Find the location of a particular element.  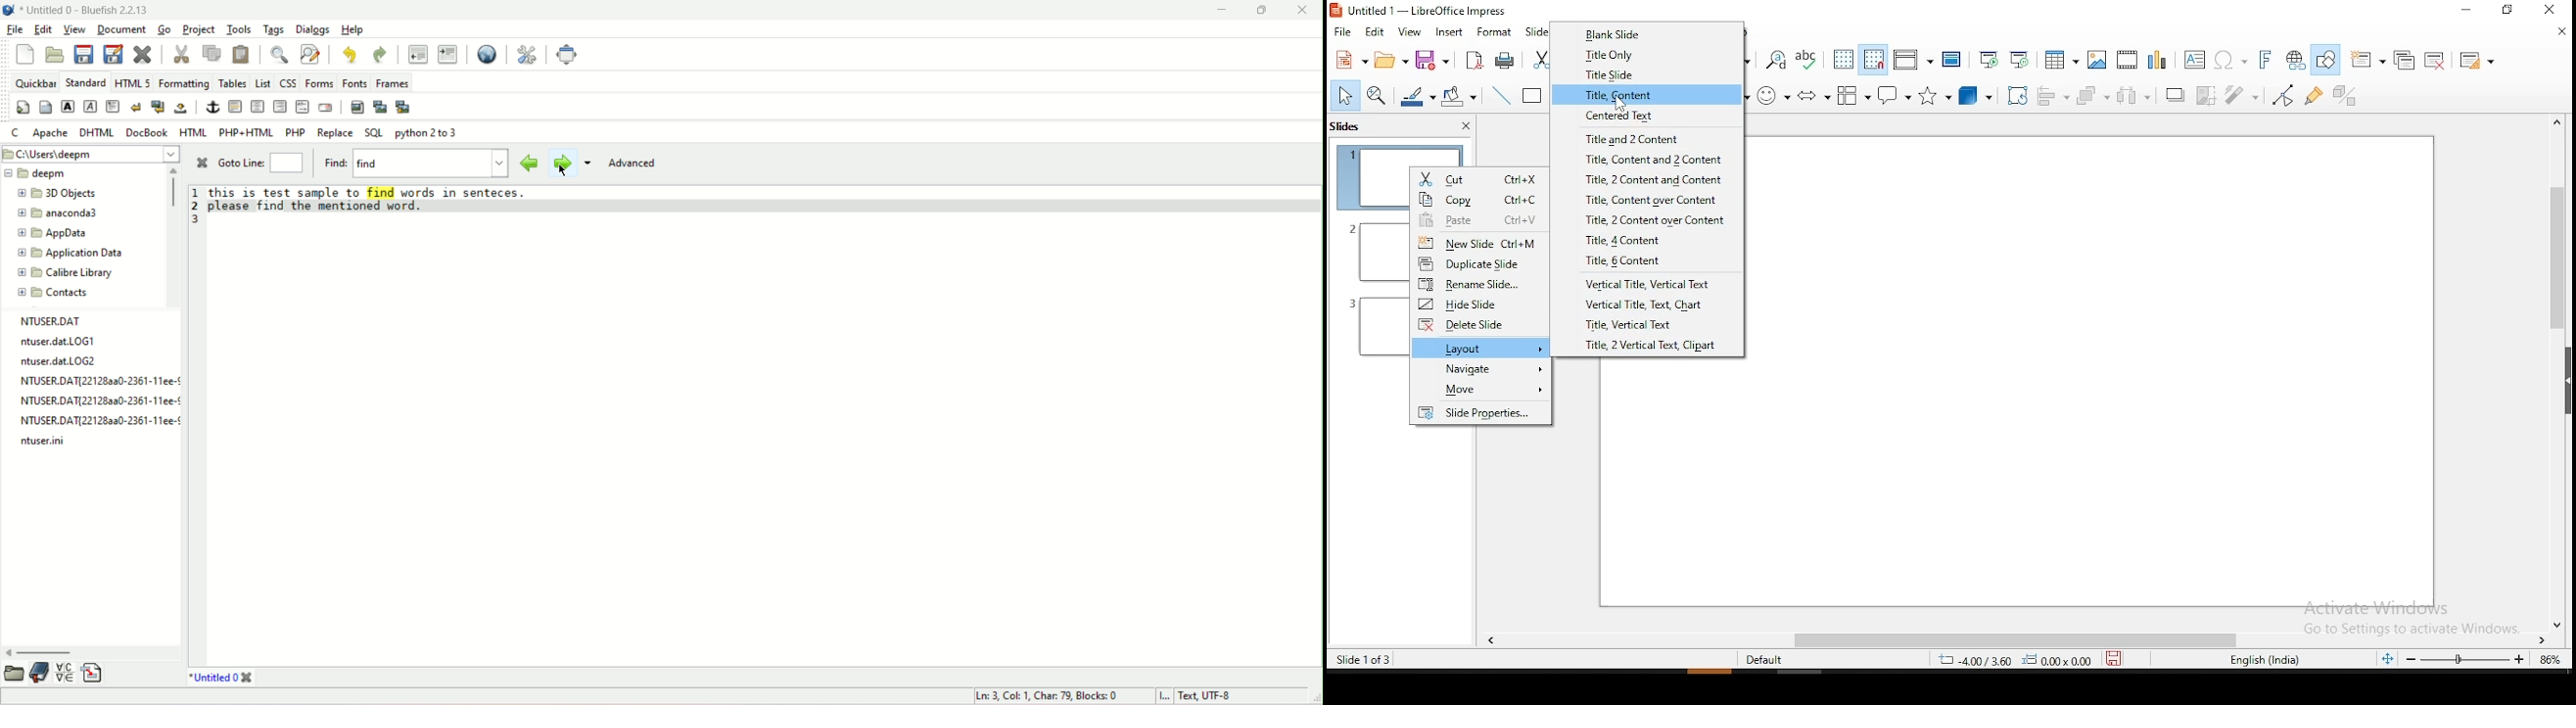

frames is located at coordinates (392, 83).